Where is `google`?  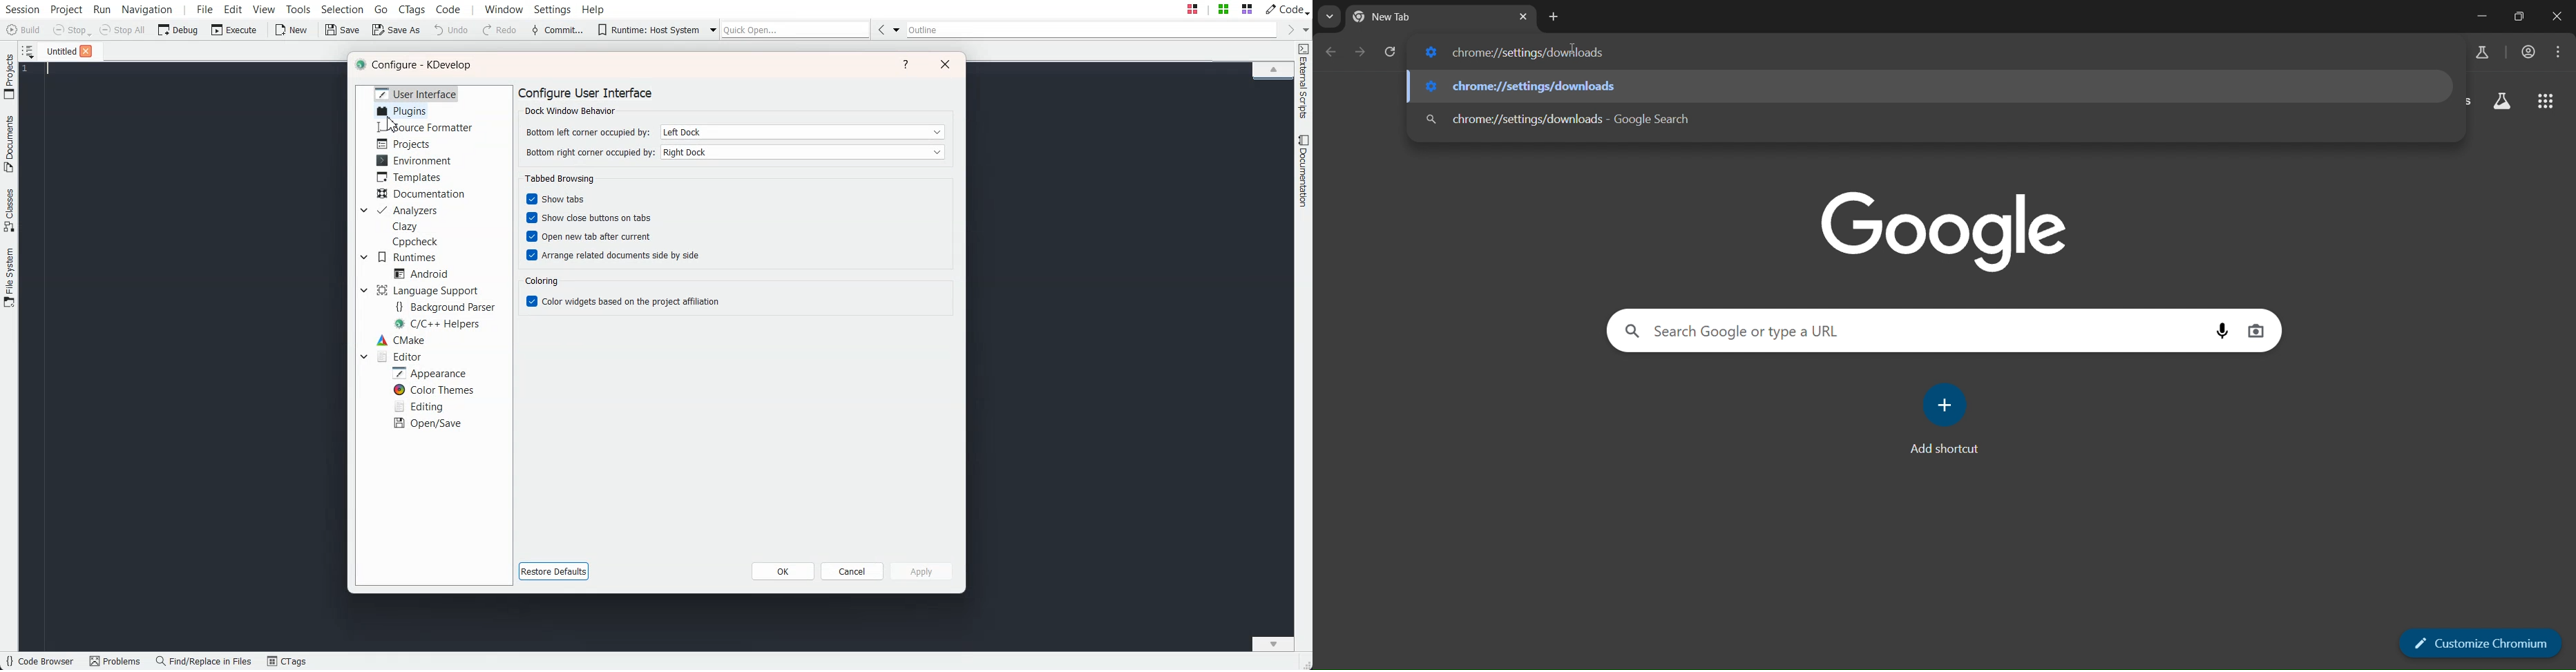
google is located at coordinates (1941, 229).